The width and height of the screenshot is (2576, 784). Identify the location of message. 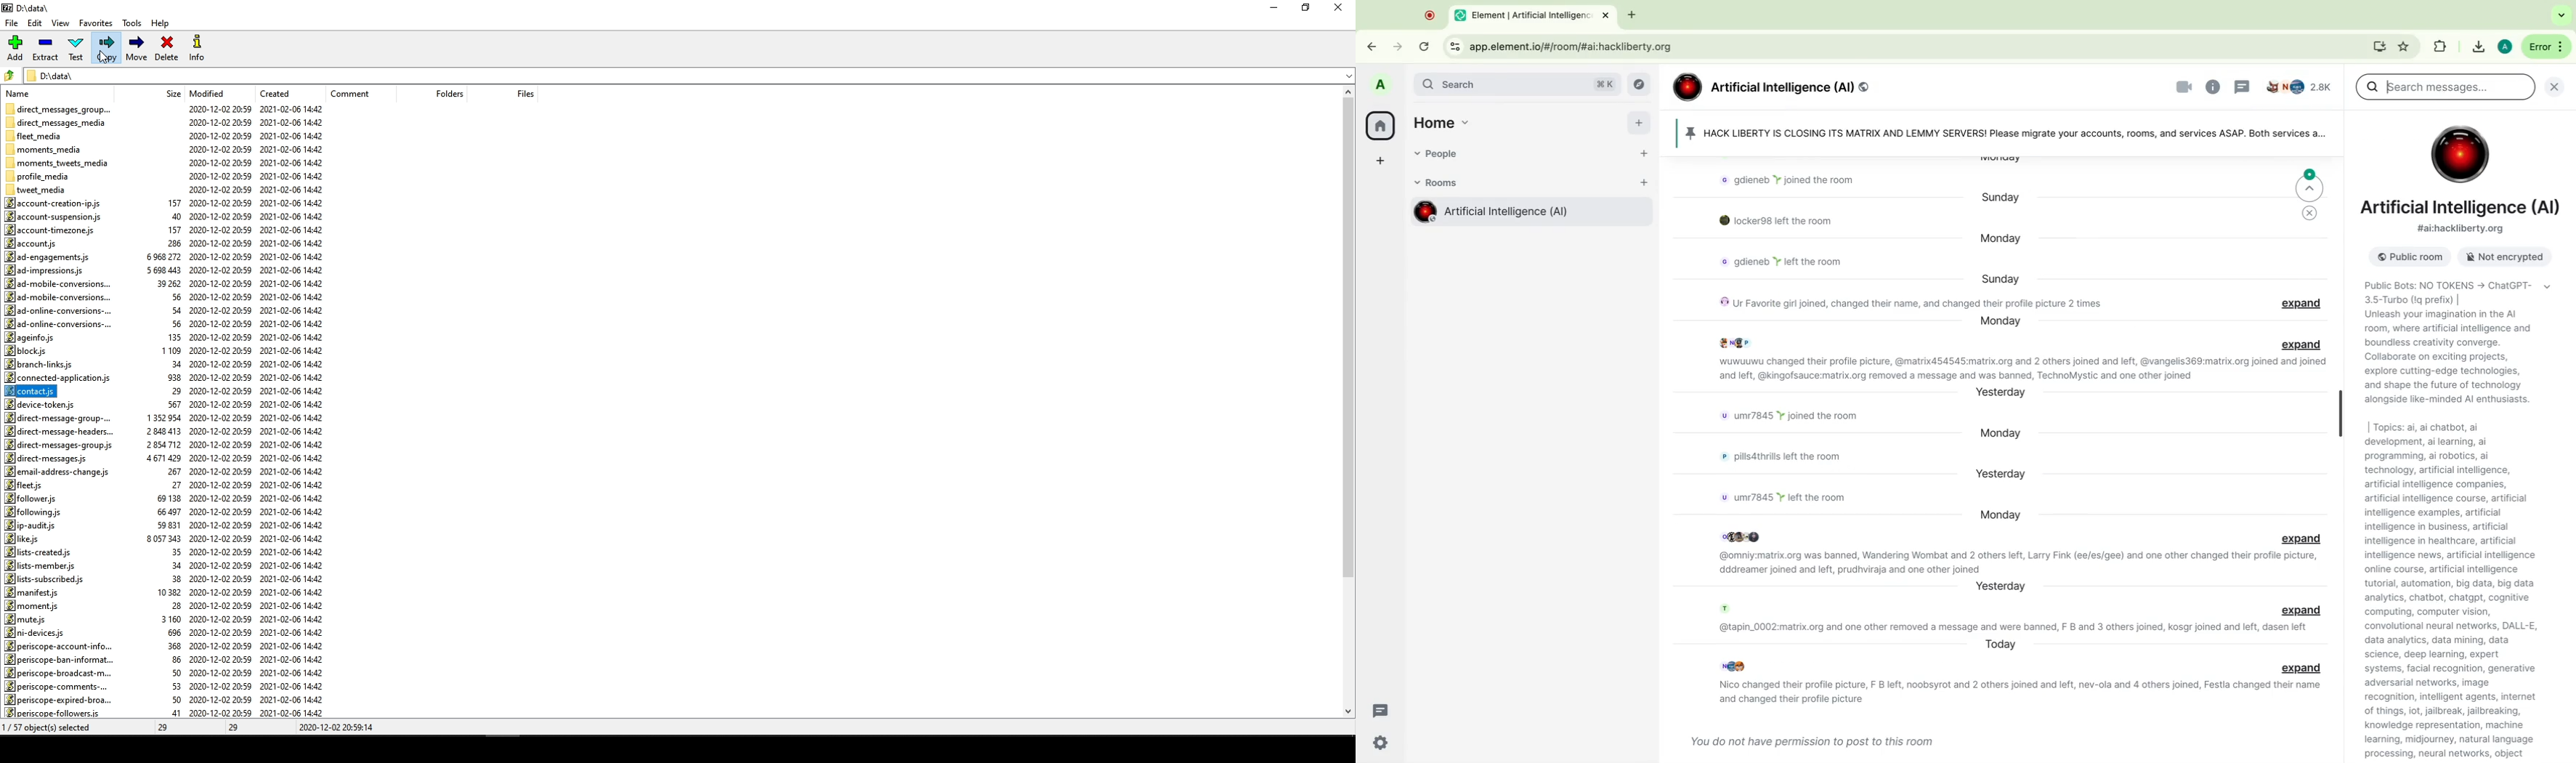
(1787, 459).